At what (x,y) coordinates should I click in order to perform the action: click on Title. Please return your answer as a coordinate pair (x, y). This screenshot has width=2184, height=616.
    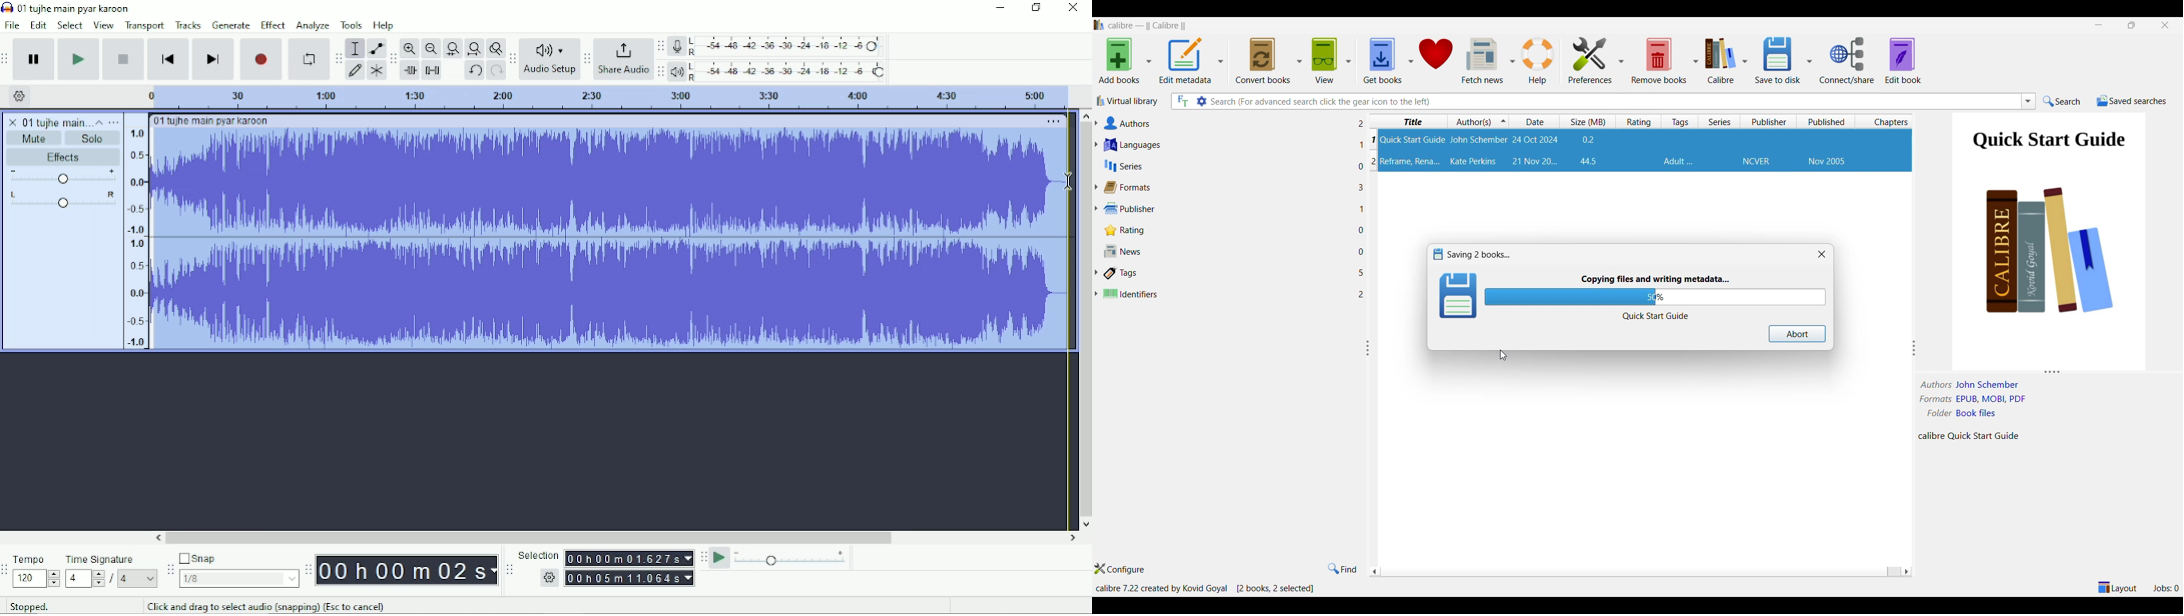
    Looking at the image, I should click on (1413, 139).